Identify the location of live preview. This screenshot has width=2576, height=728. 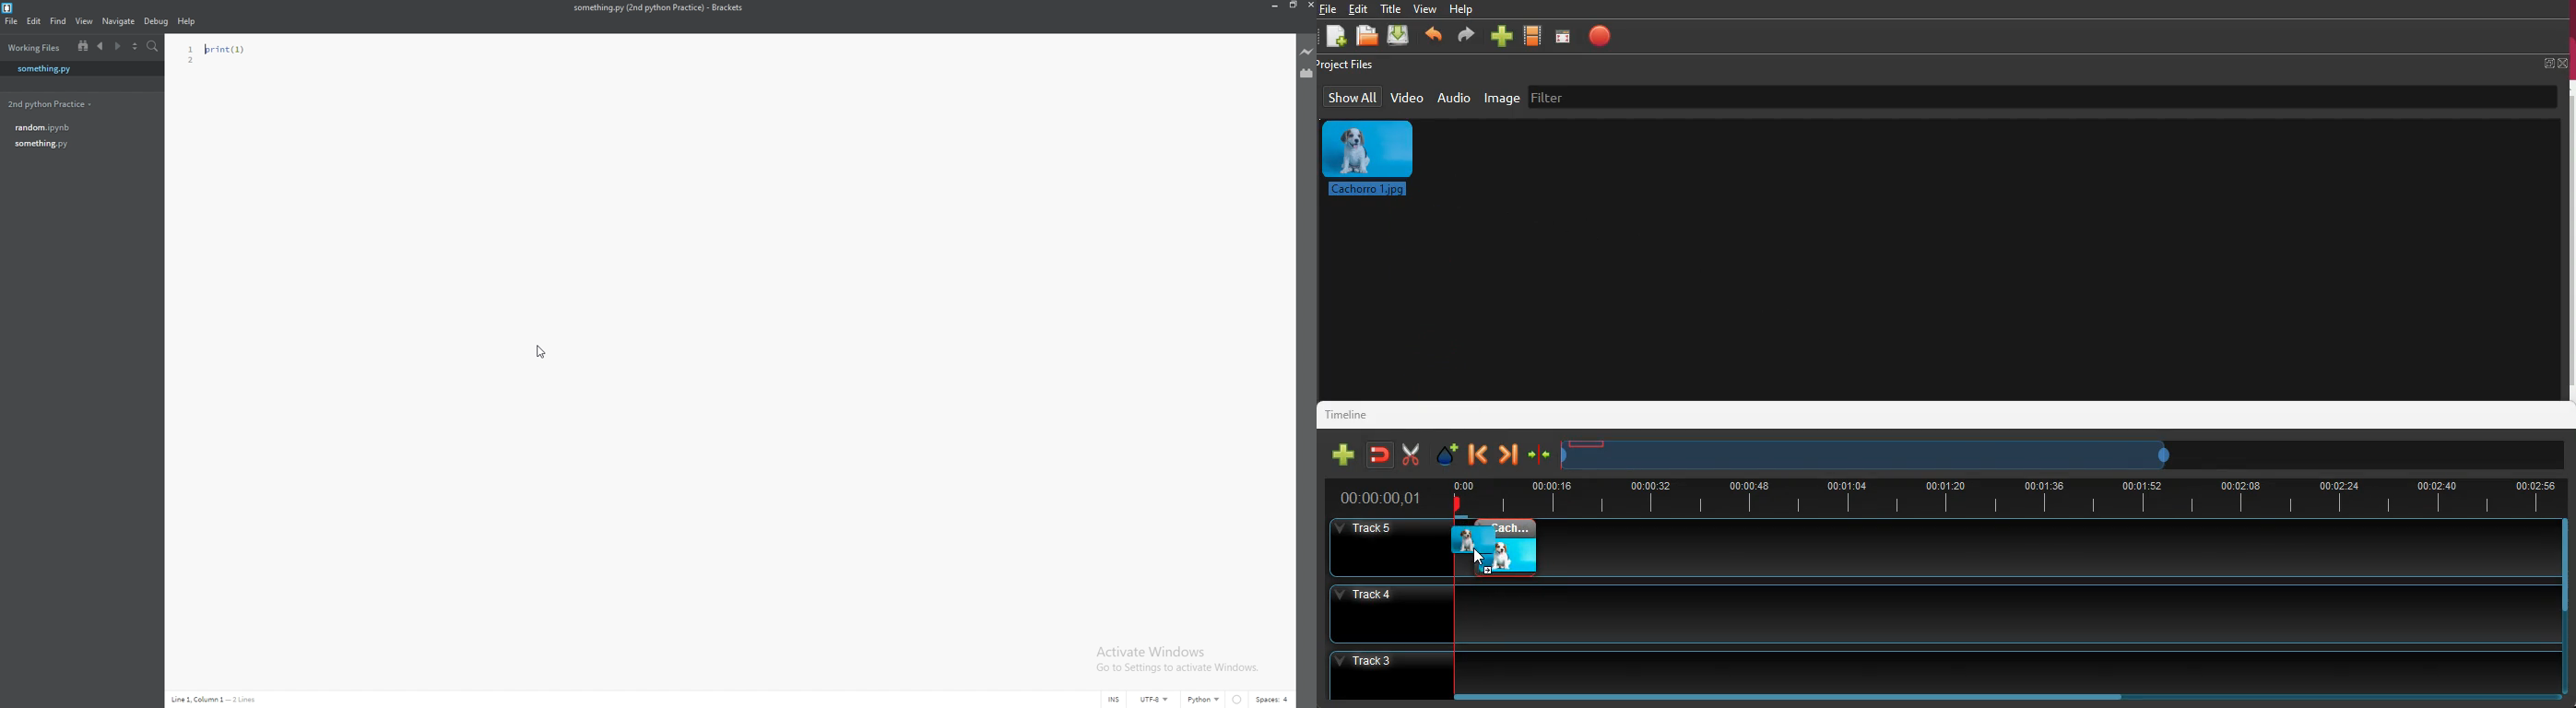
(1306, 51).